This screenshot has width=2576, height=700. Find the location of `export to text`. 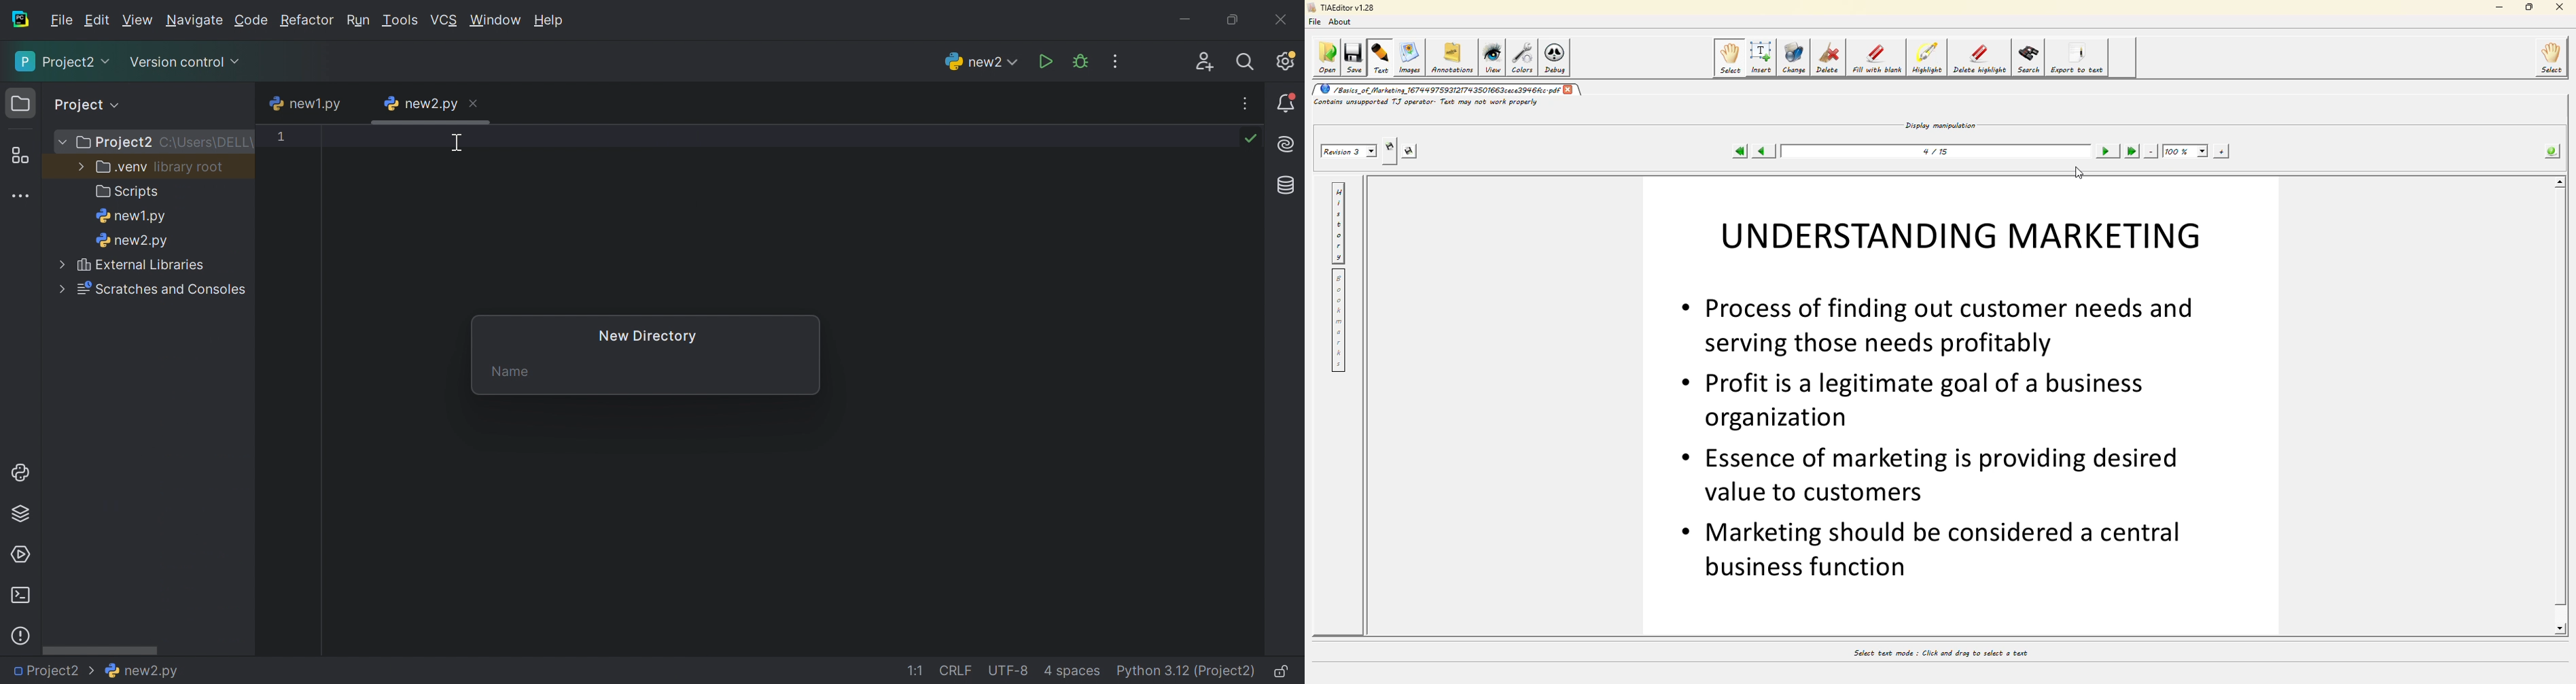

export to text is located at coordinates (2078, 58).